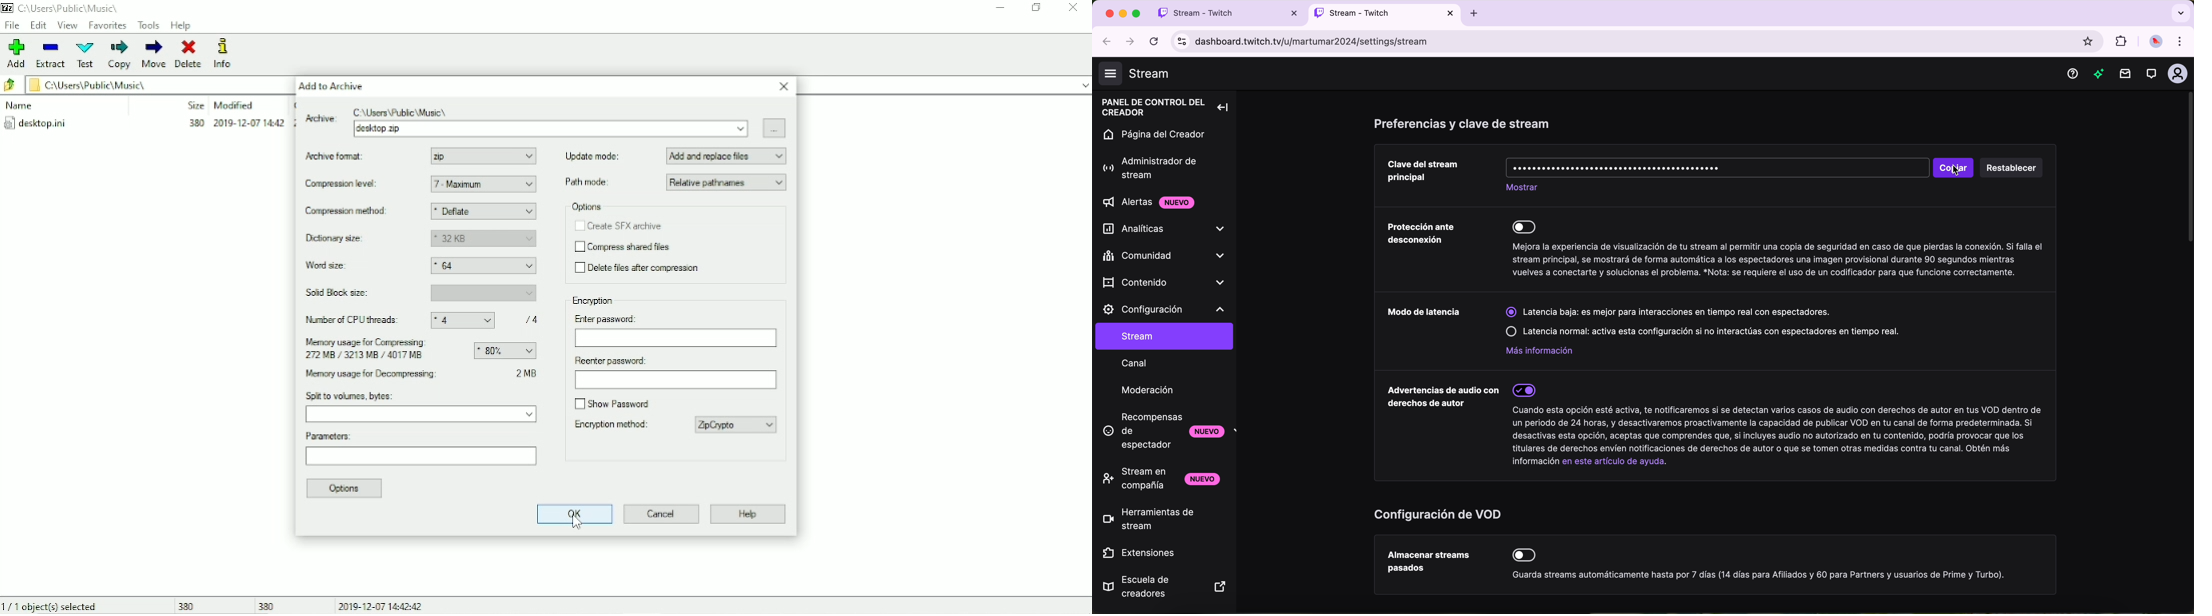 This screenshot has height=616, width=2212. Describe the element at coordinates (1775, 260) in the screenshot. I see `description` at that location.